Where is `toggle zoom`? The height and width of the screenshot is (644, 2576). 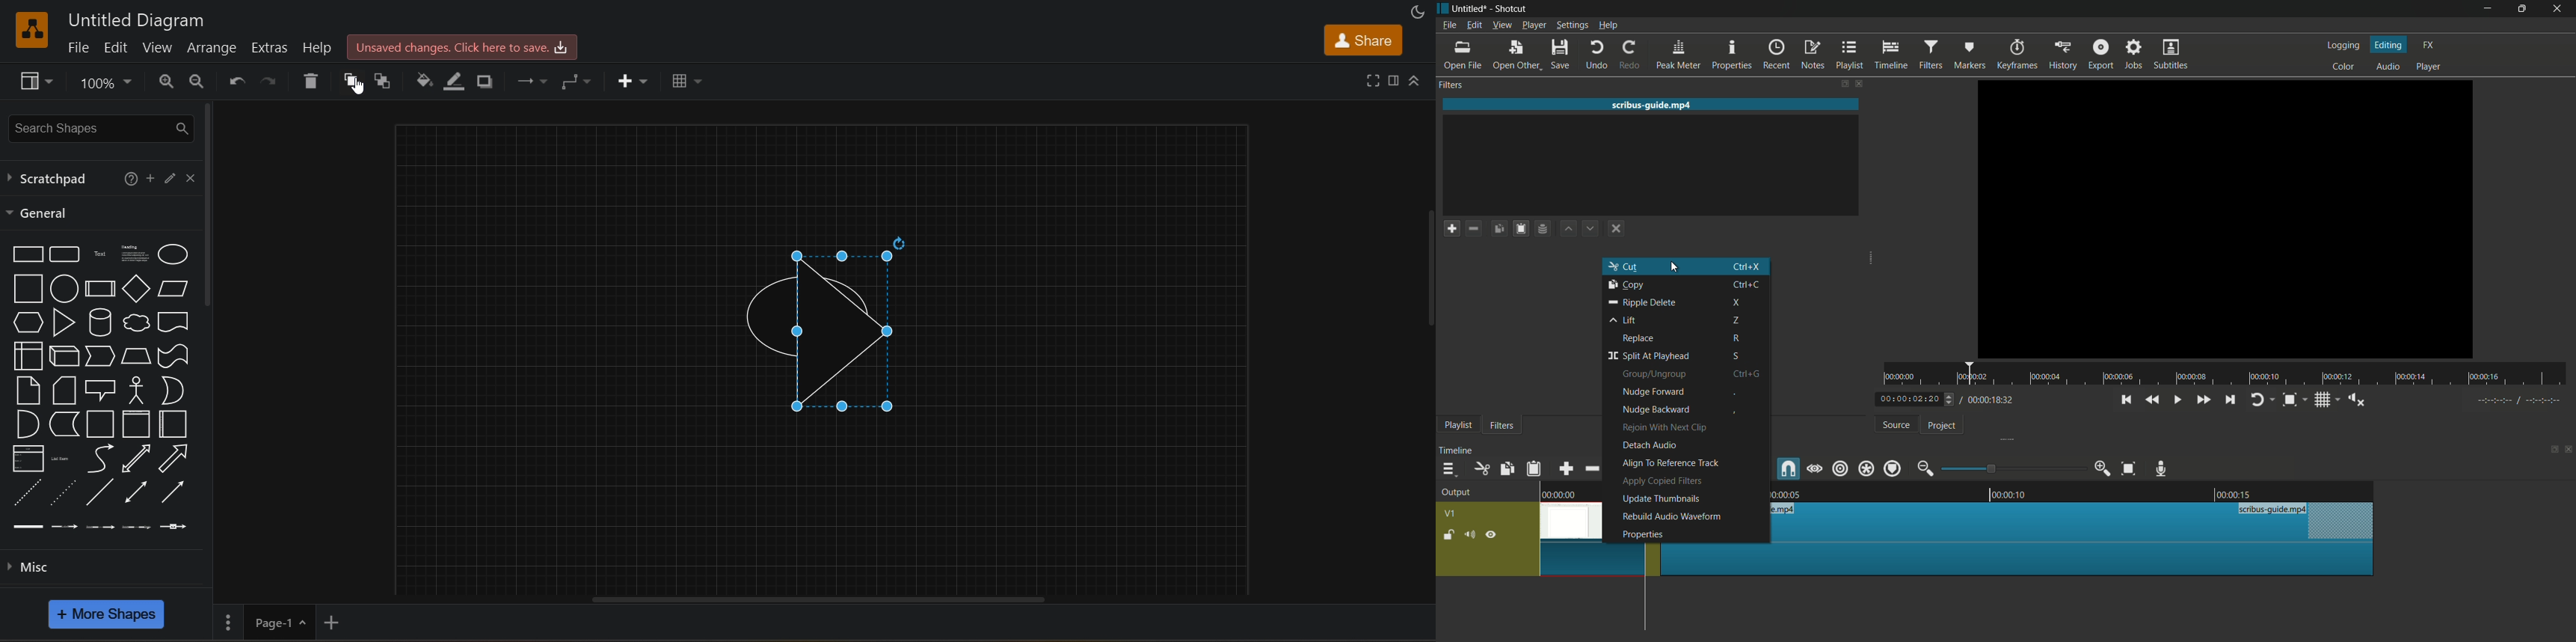 toggle zoom is located at coordinates (2289, 400).